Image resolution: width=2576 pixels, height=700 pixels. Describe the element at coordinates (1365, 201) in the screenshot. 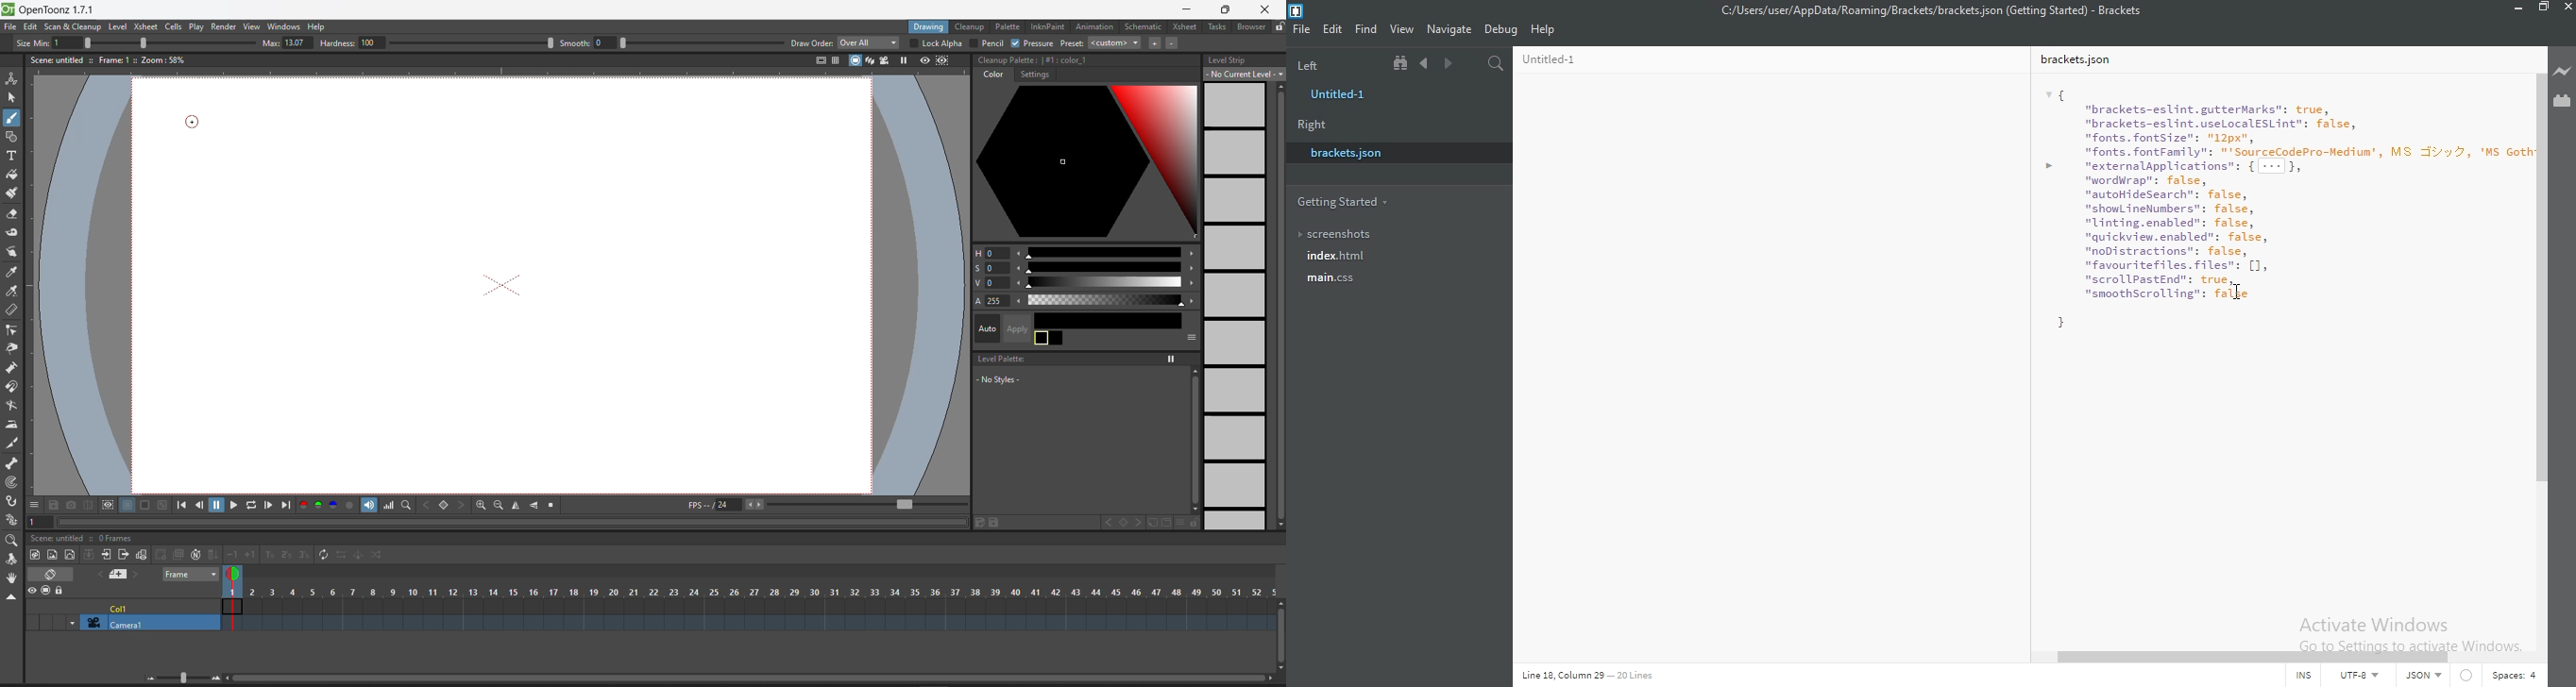

I see `Getting started` at that location.